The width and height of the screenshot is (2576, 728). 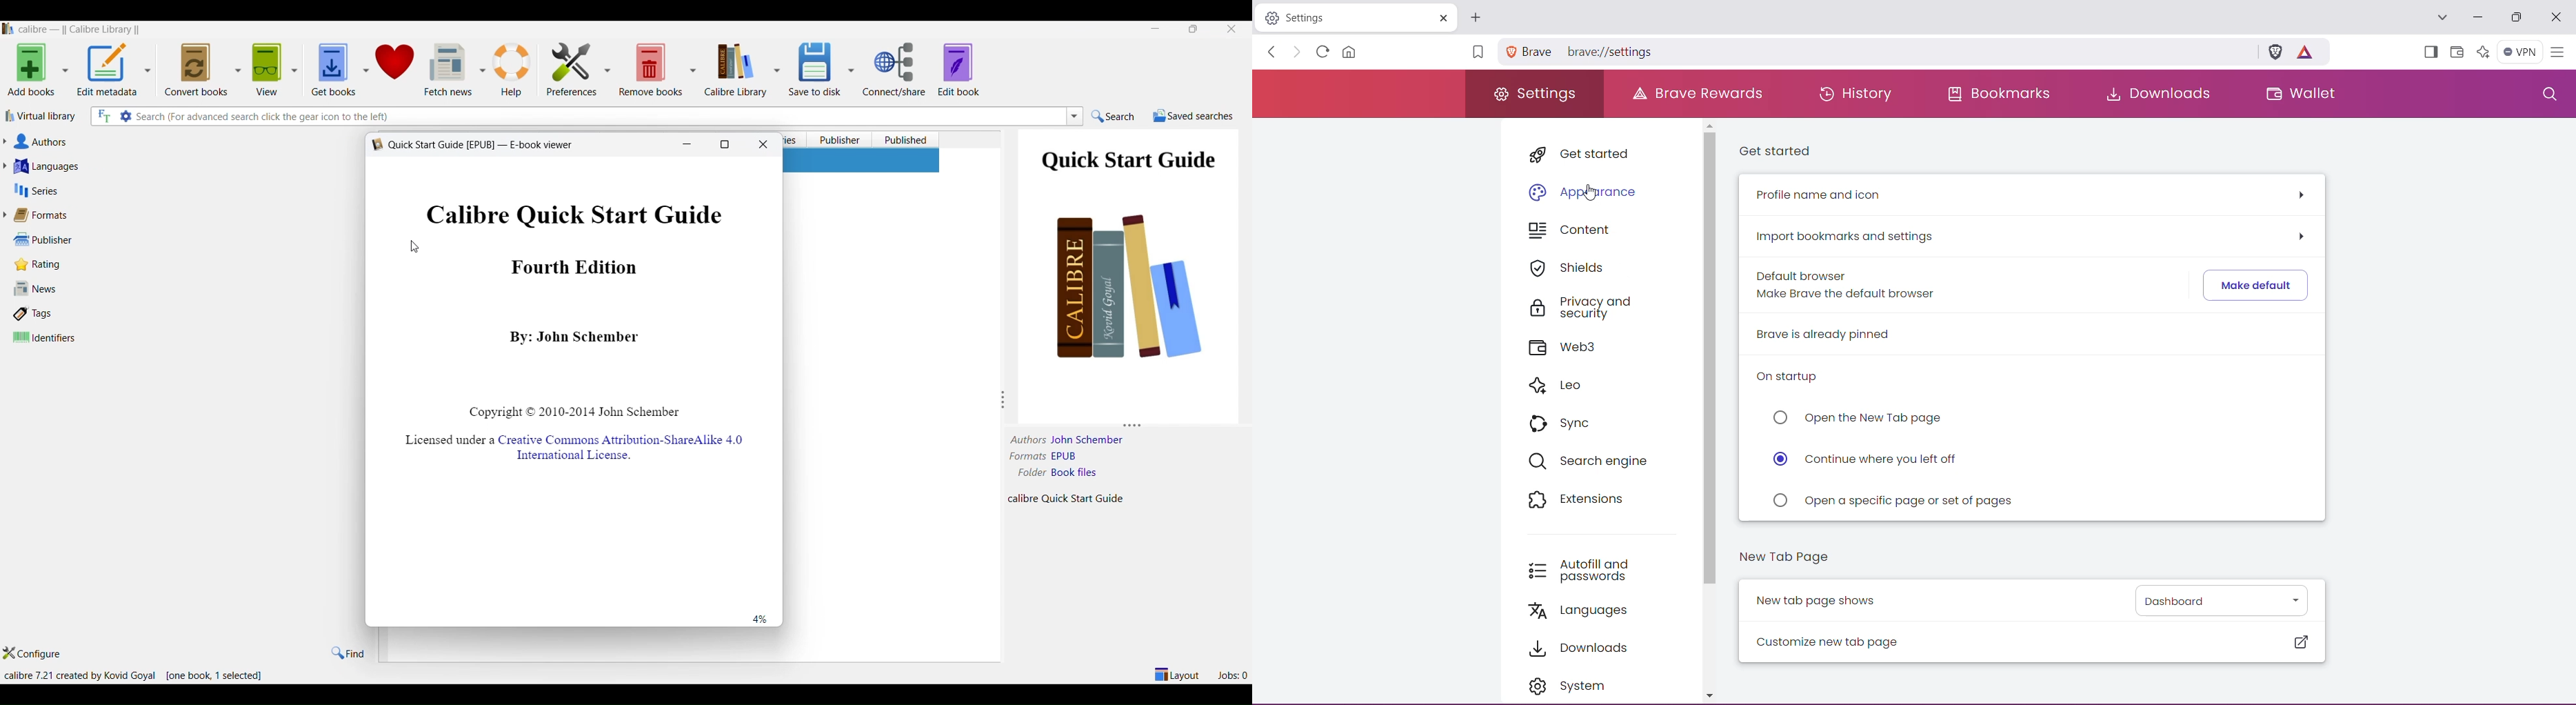 I want to click on Sync, so click(x=1560, y=422).